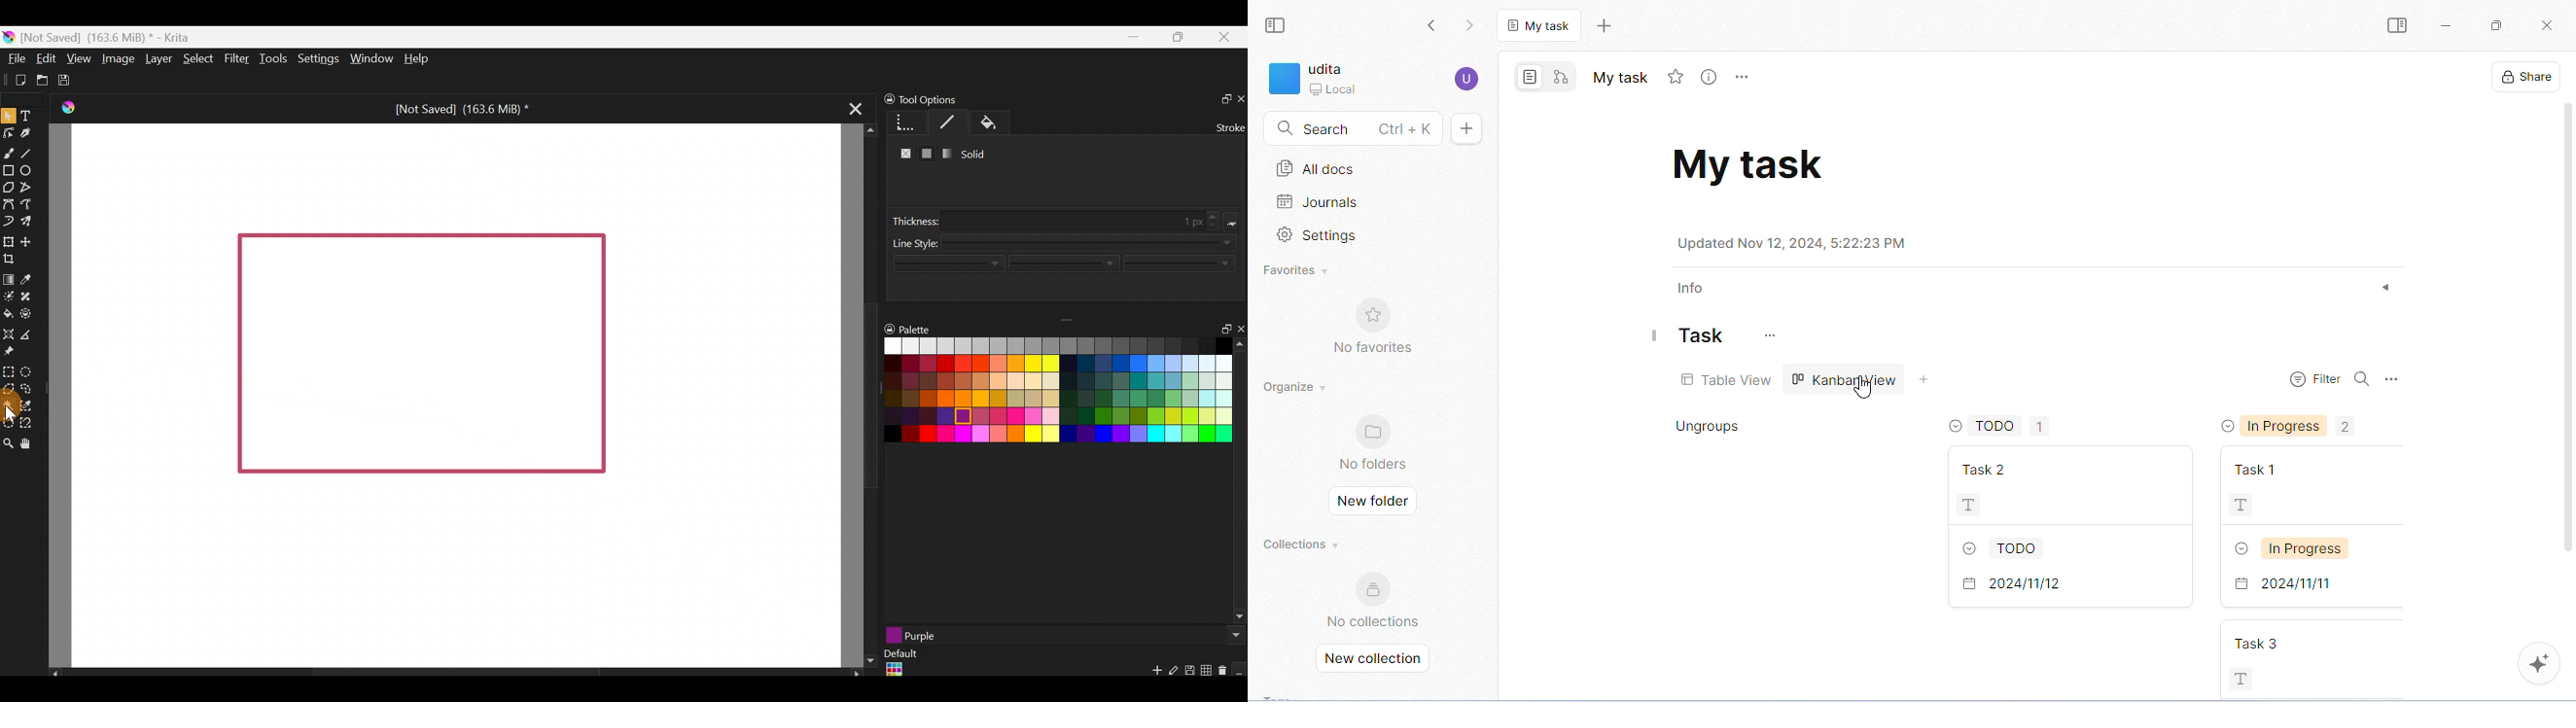  What do you see at coordinates (8, 220) in the screenshot?
I see `Dynamic brush tool` at bounding box center [8, 220].